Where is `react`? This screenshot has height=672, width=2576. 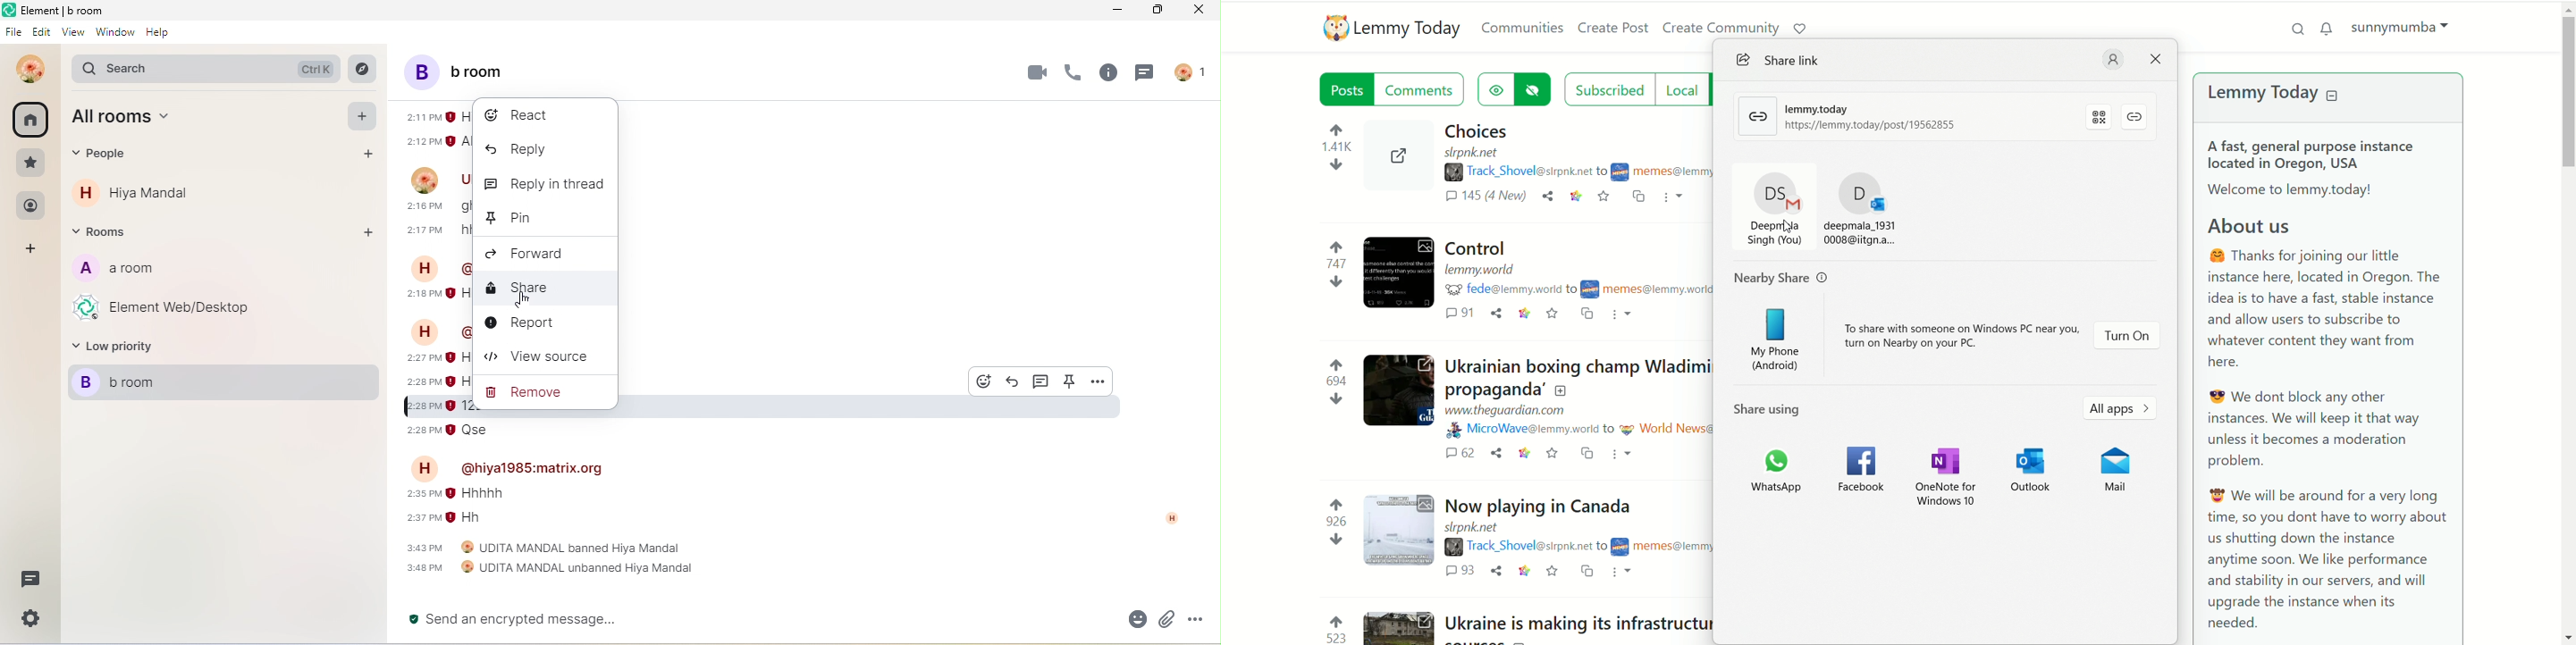 react is located at coordinates (985, 380).